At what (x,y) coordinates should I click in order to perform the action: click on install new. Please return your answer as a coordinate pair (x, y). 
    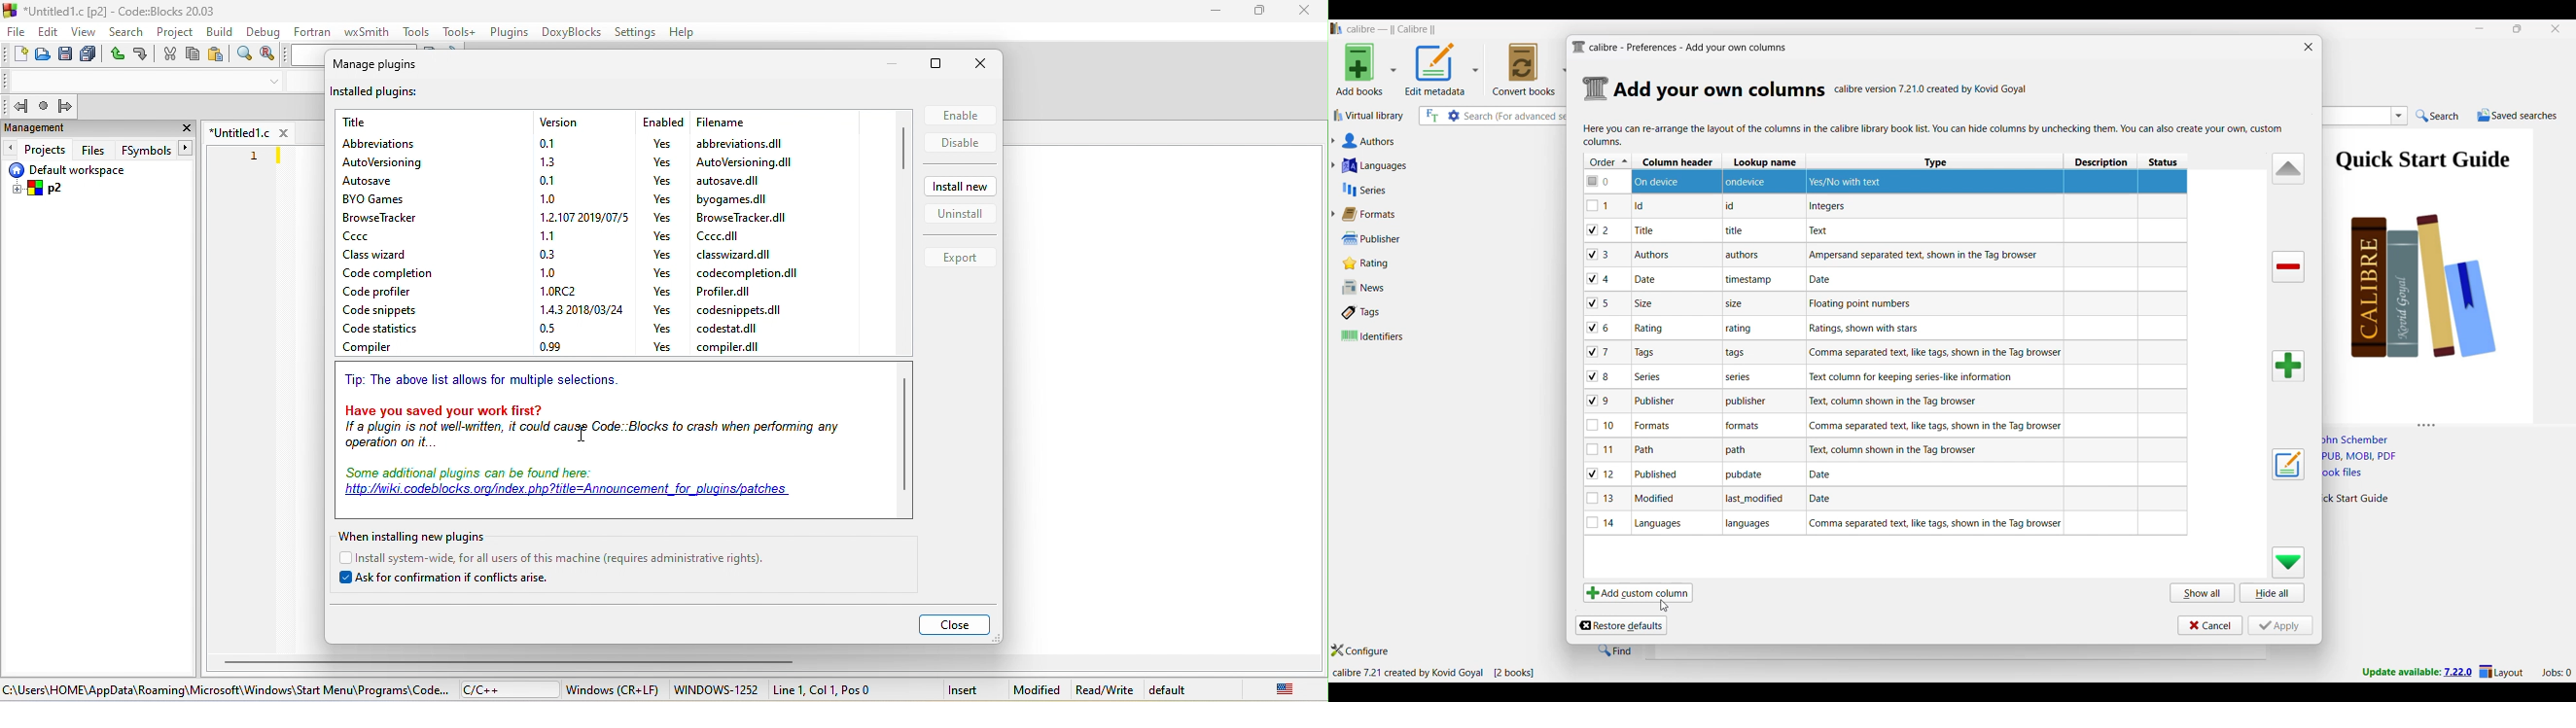
    Looking at the image, I should click on (963, 189).